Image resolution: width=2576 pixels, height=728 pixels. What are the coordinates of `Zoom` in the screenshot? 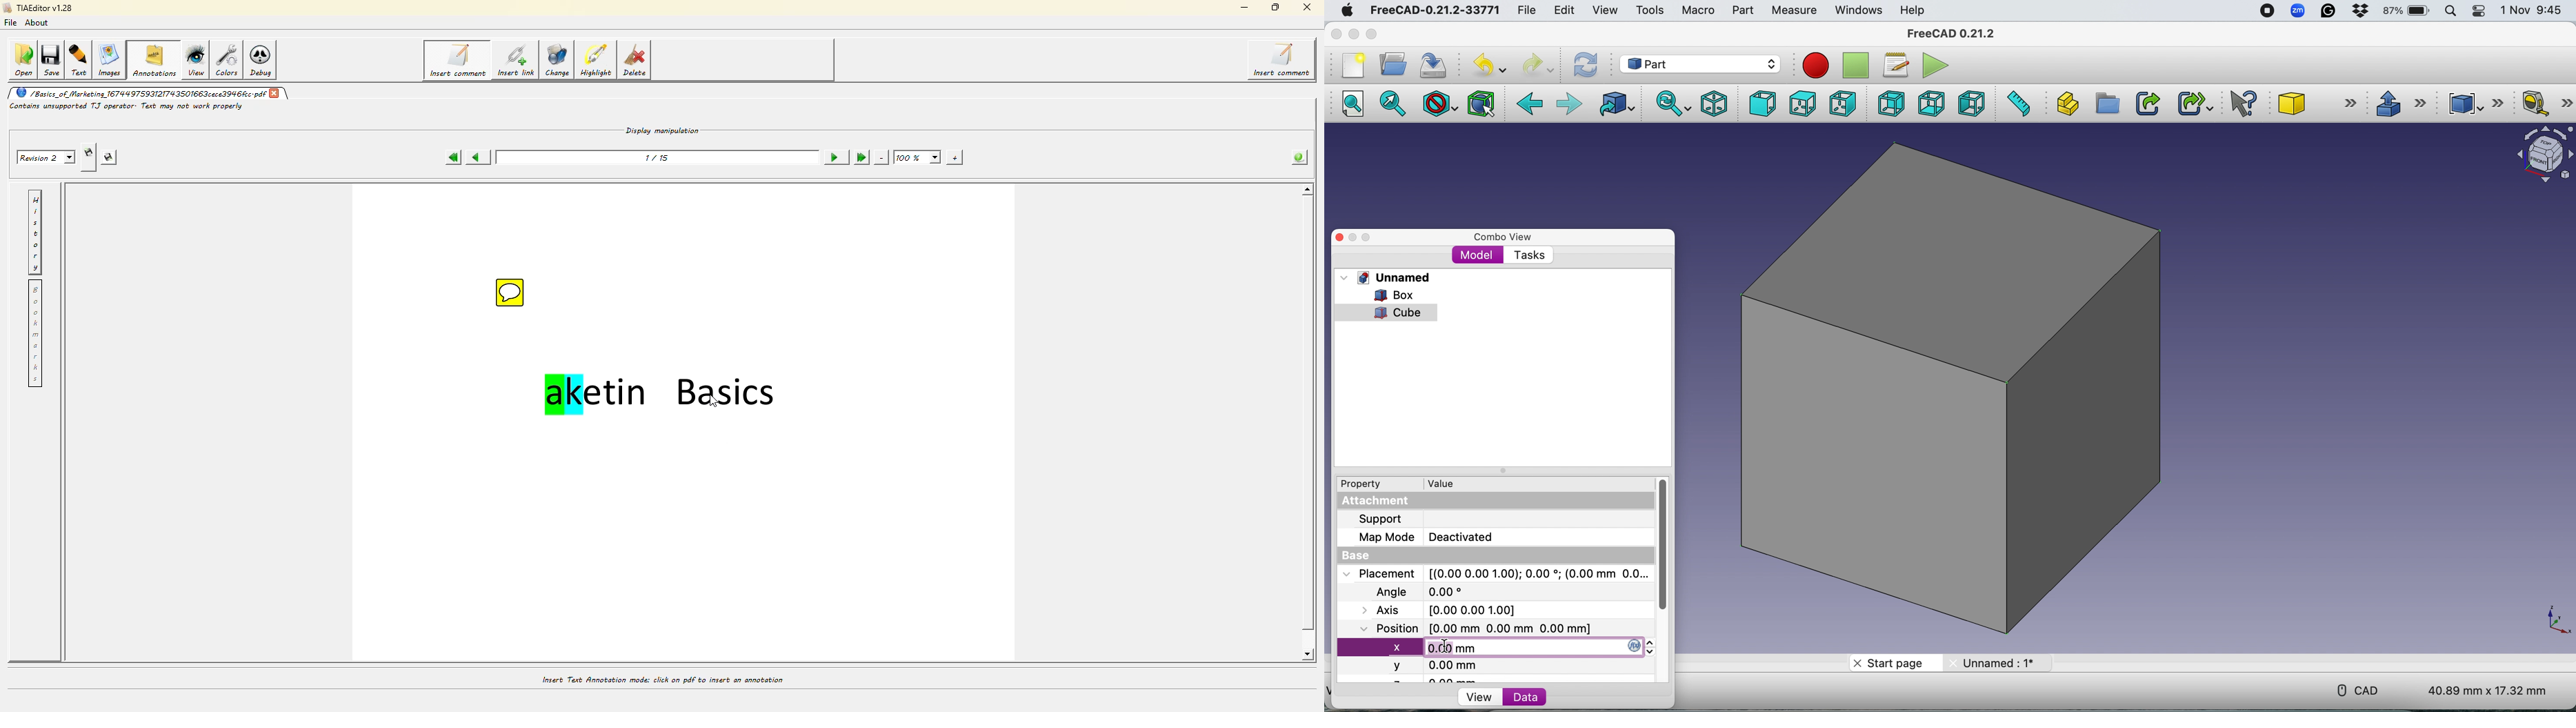 It's located at (2299, 12).